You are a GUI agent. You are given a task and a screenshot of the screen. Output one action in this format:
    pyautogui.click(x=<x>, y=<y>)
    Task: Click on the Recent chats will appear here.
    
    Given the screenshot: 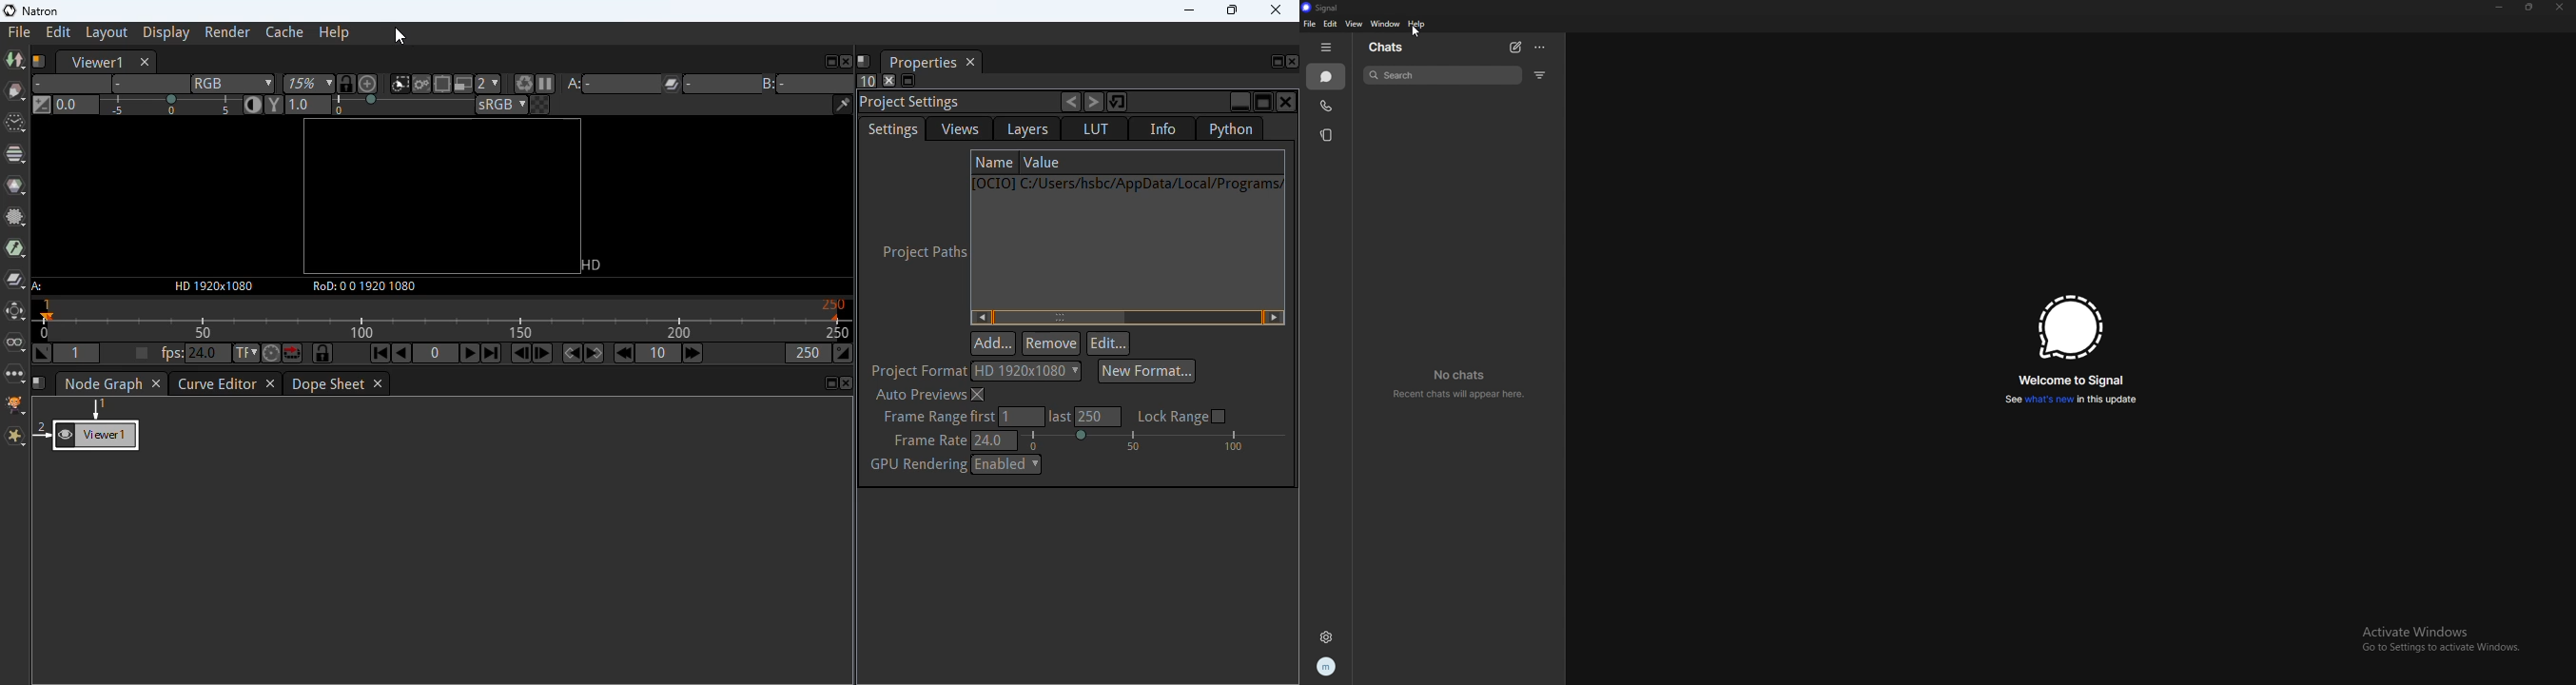 What is the action you would take?
    pyautogui.click(x=1465, y=395)
    